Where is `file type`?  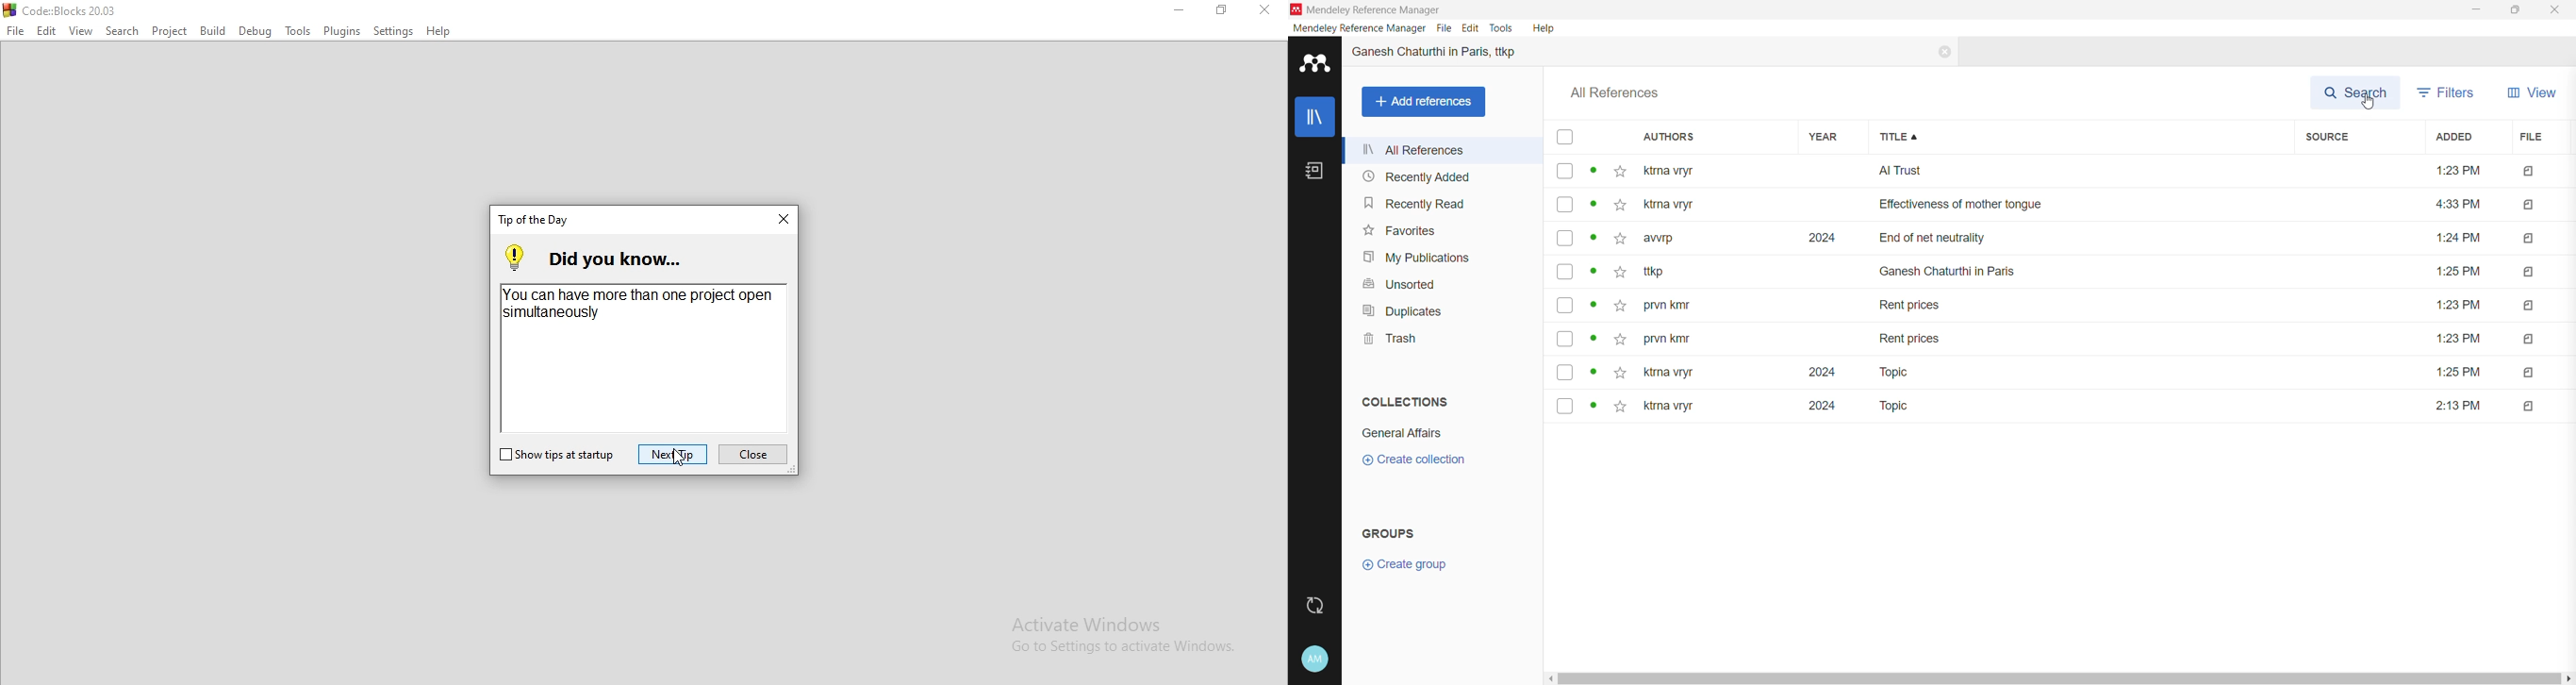 file type is located at coordinates (2528, 273).